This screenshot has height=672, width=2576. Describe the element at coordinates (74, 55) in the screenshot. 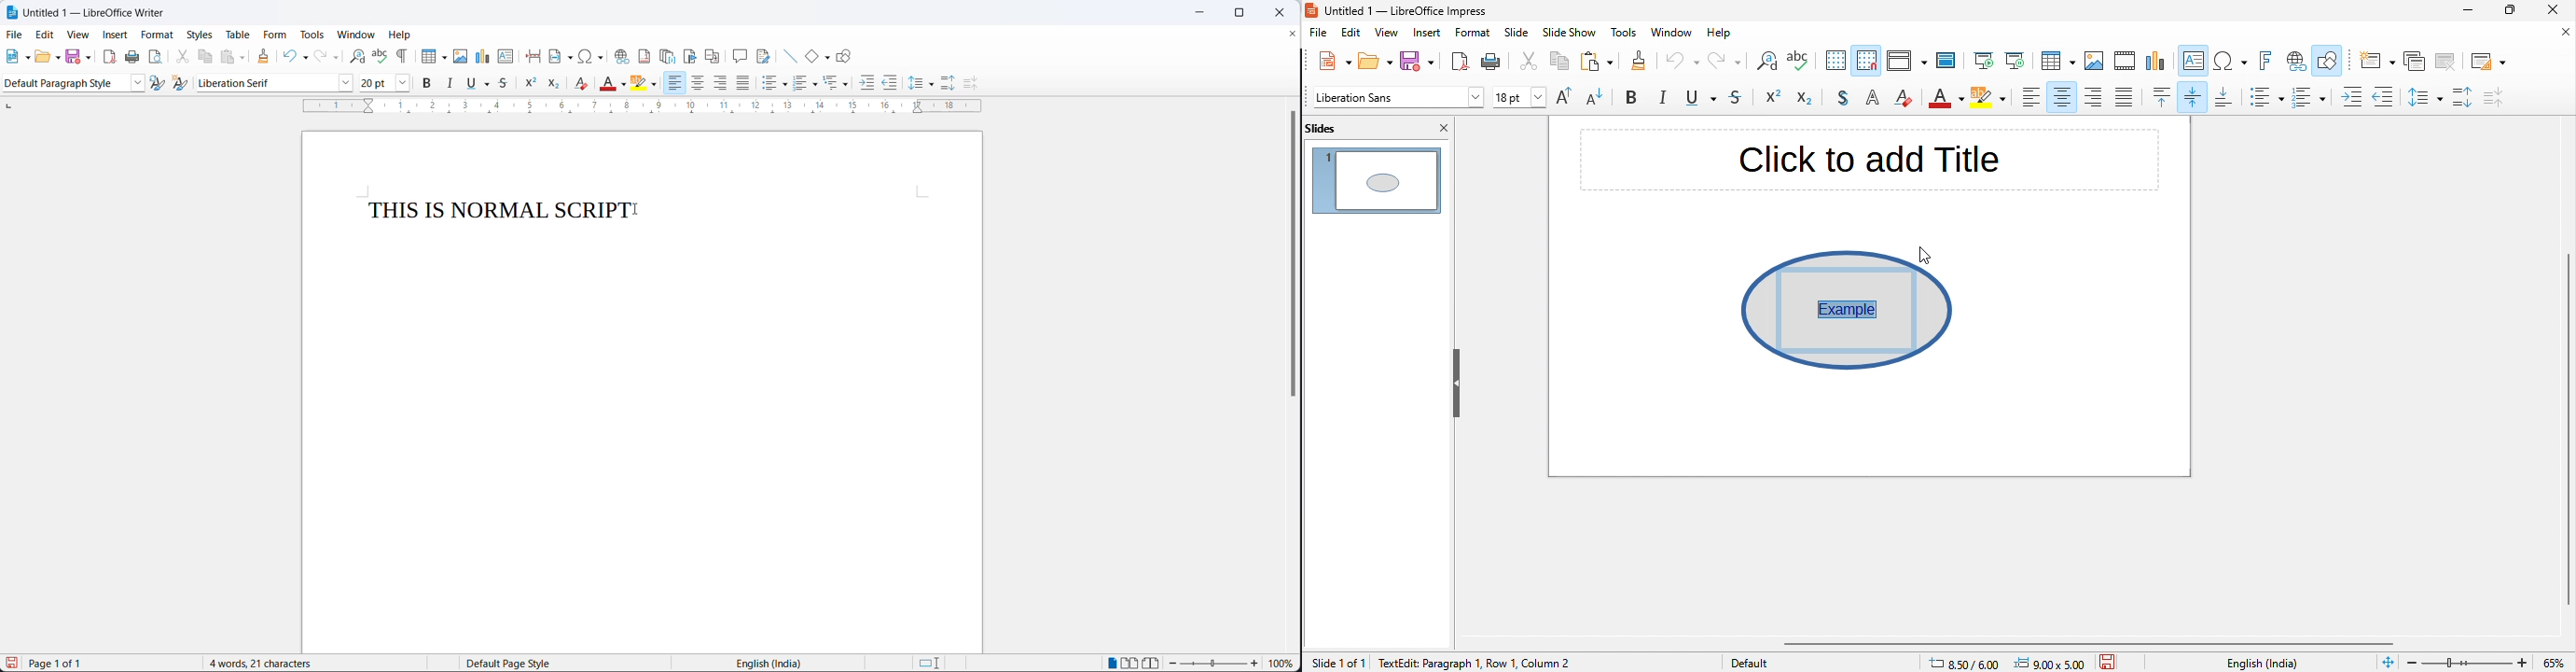

I see `save` at that location.